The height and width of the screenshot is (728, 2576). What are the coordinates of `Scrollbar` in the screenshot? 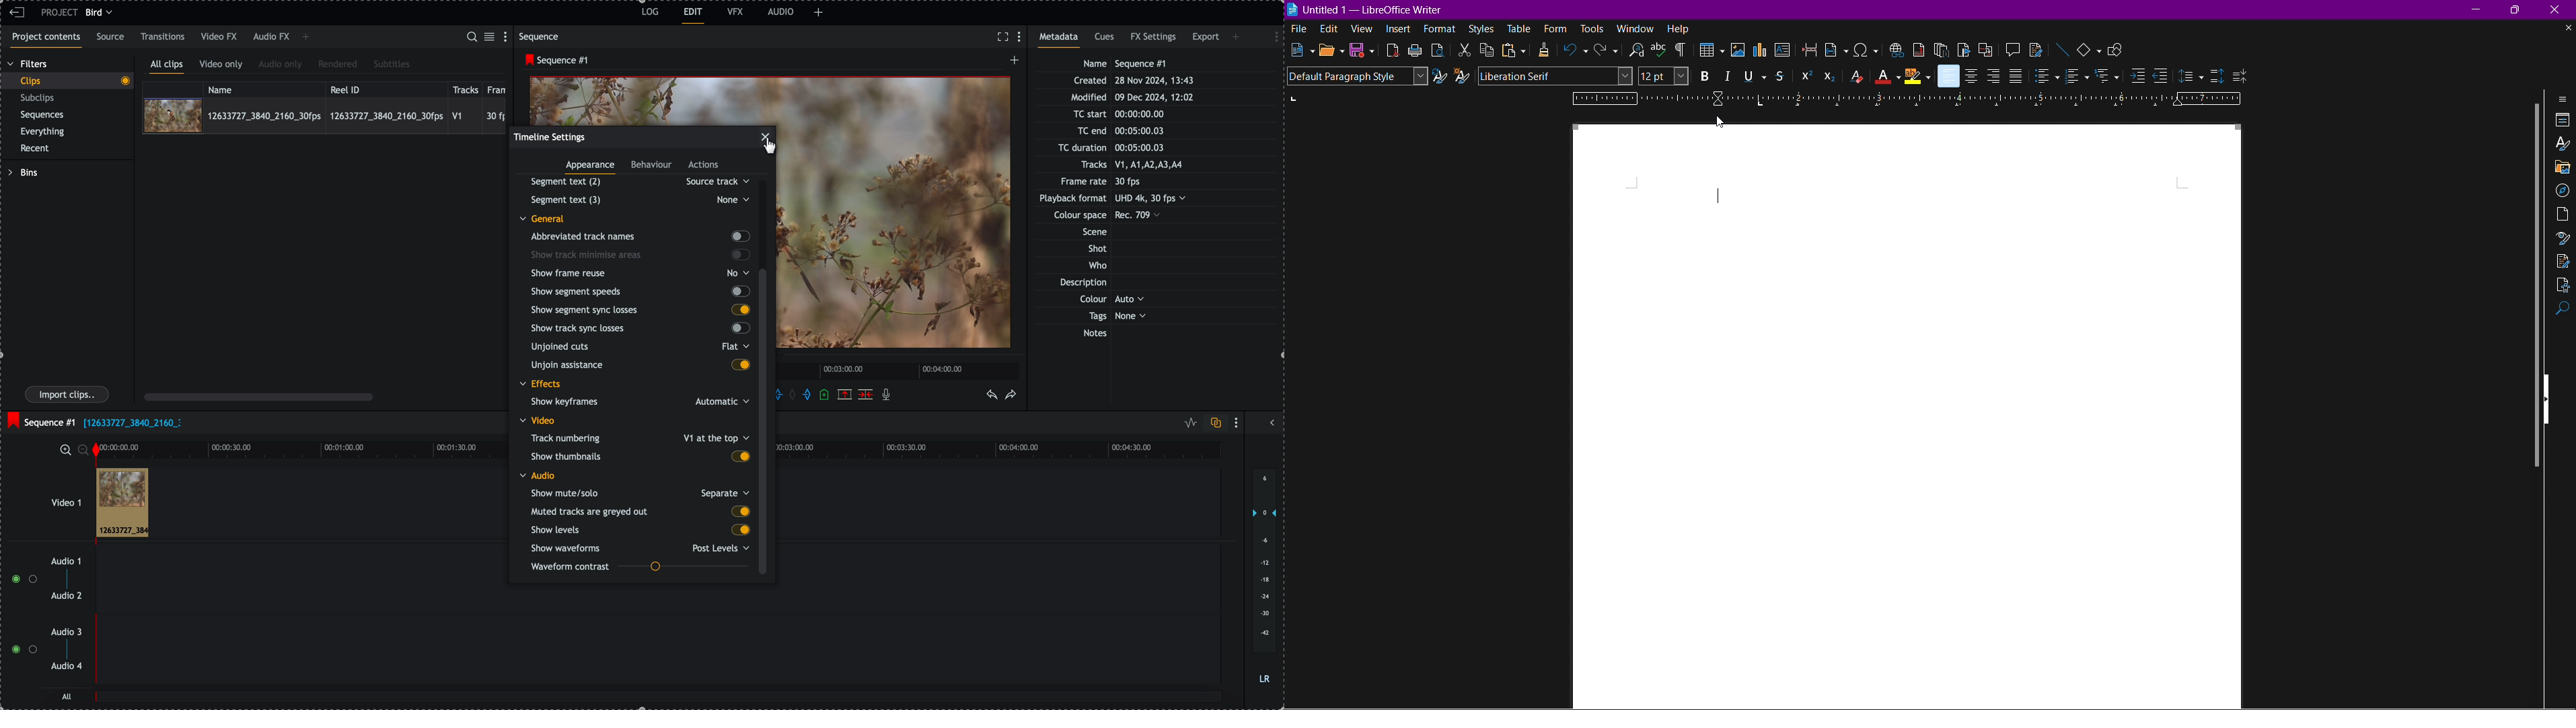 It's located at (2531, 287).